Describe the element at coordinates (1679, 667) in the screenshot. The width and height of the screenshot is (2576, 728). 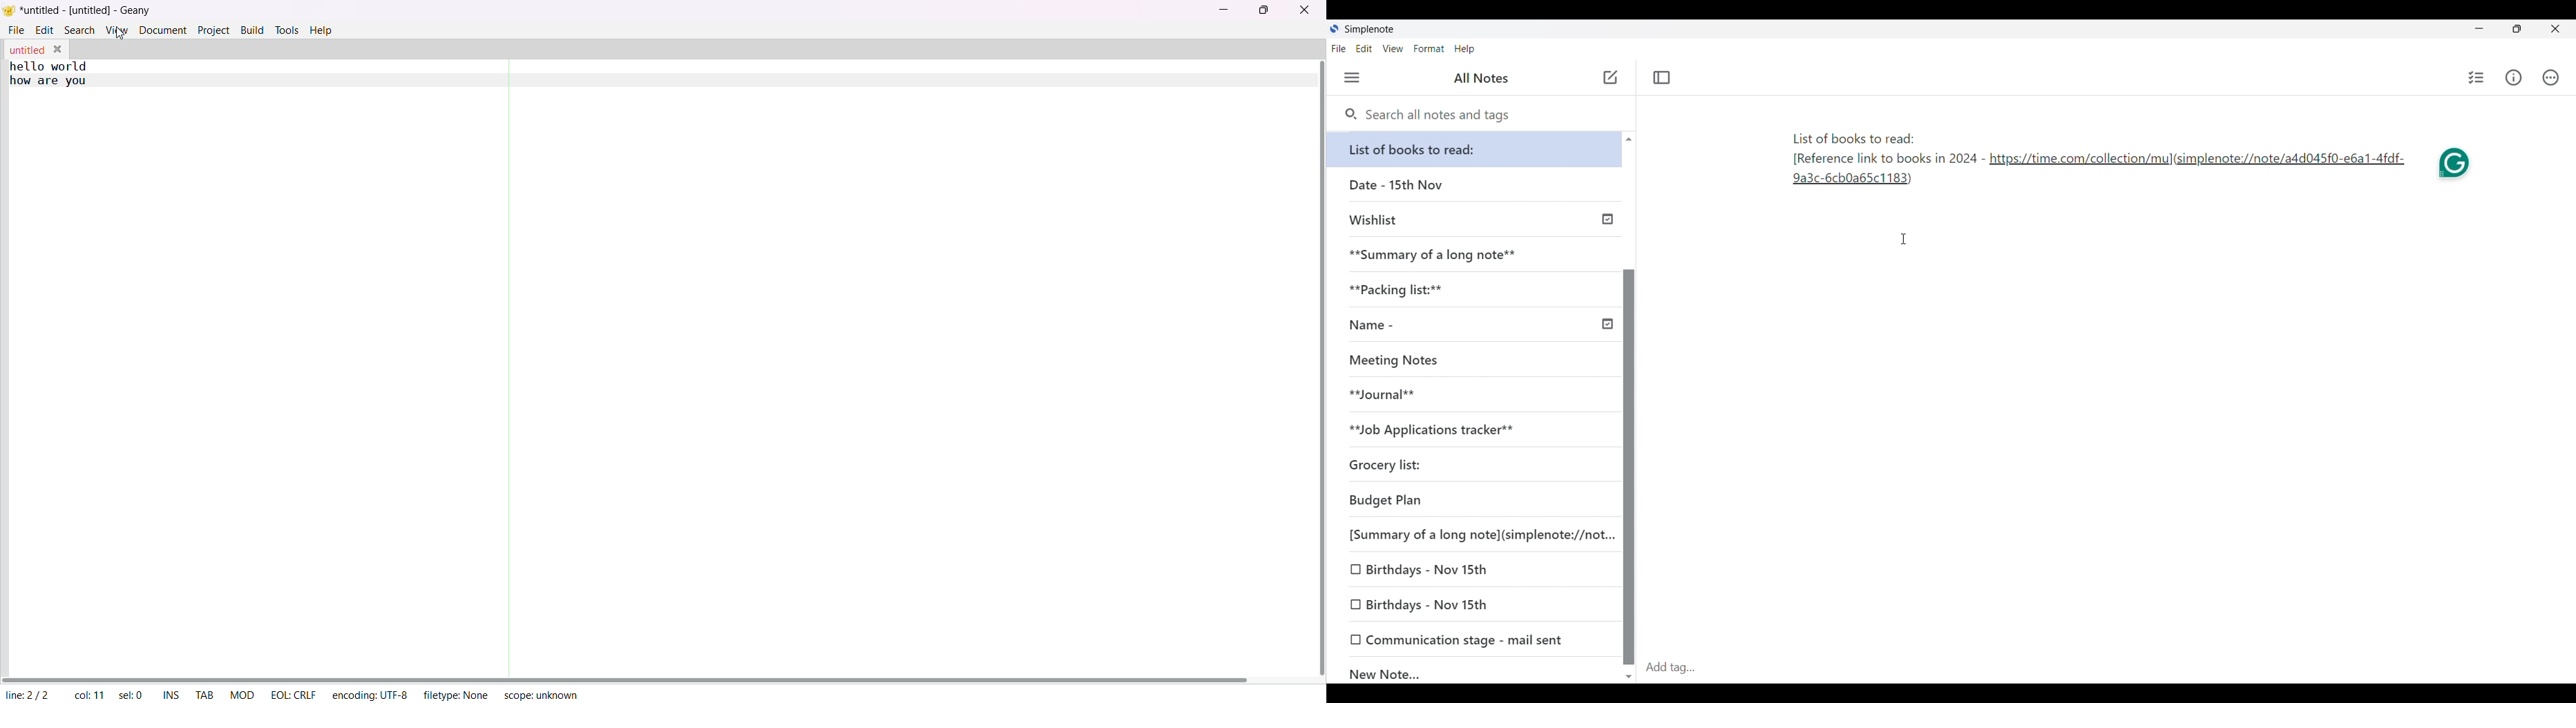
I see `Add tag...` at that location.